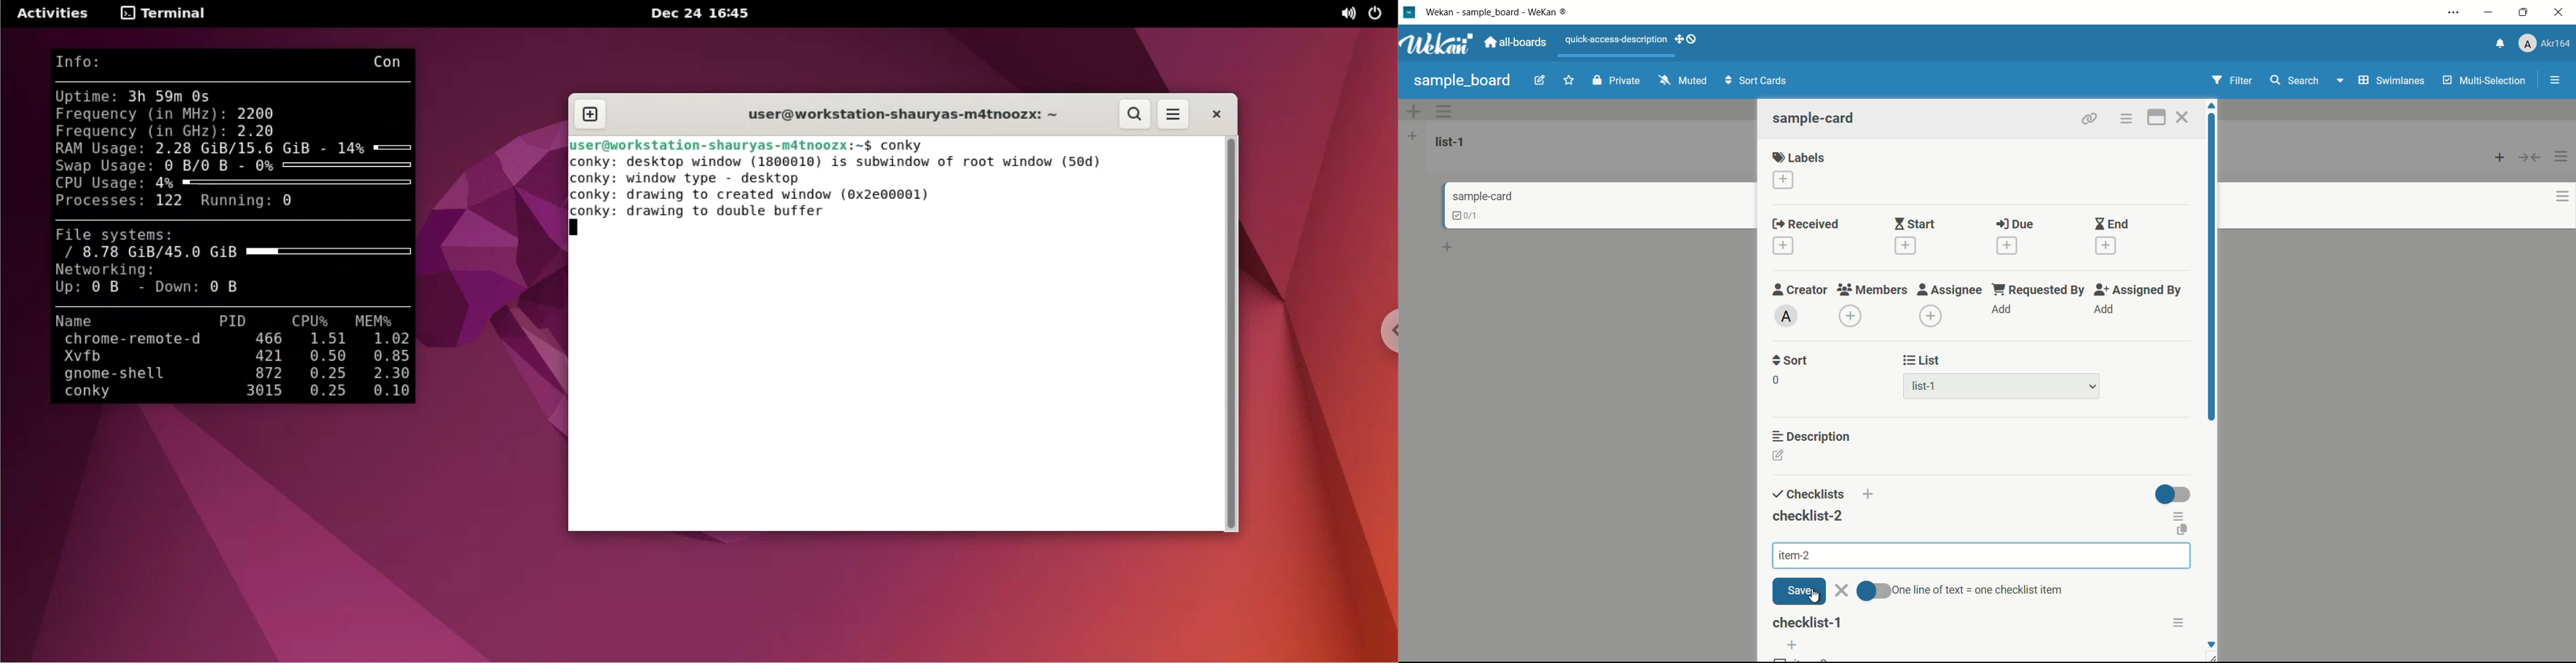 This screenshot has height=672, width=2576. Describe the element at coordinates (1445, 111) in the screenshot. I see `swimlane actions` at that location.